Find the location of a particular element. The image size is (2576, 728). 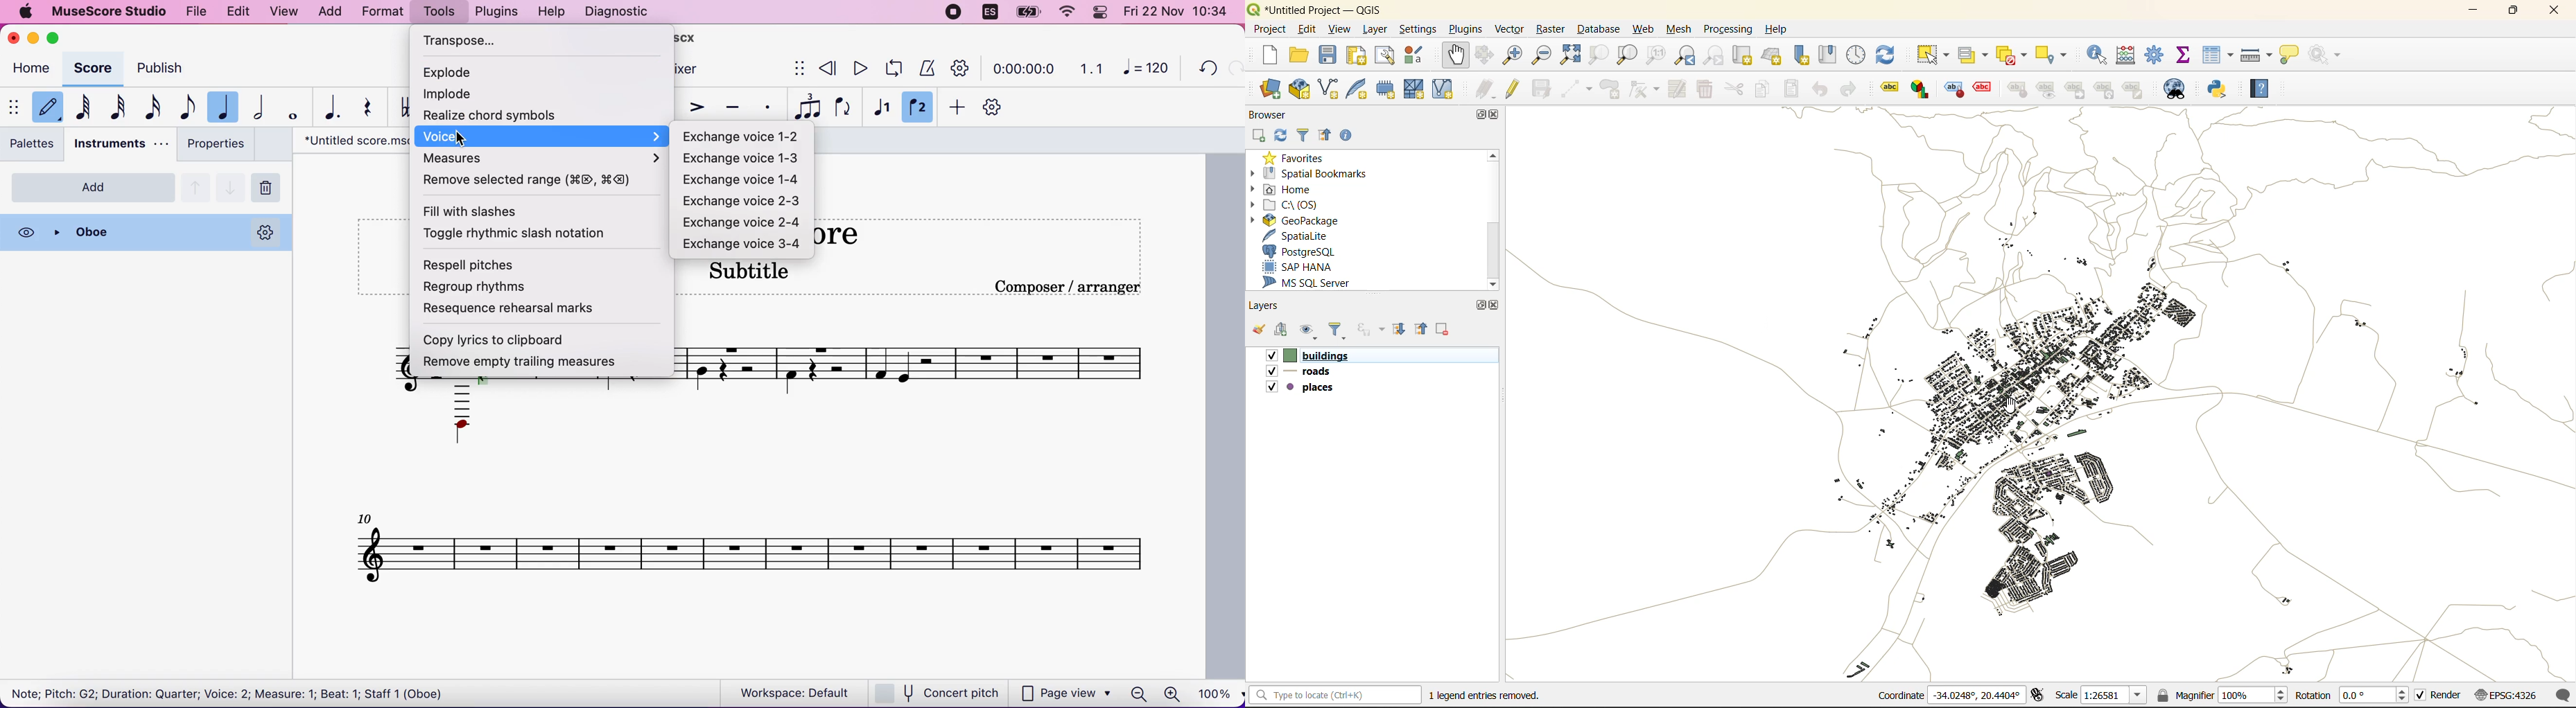

playback loop is located at coordinates (891, 70).